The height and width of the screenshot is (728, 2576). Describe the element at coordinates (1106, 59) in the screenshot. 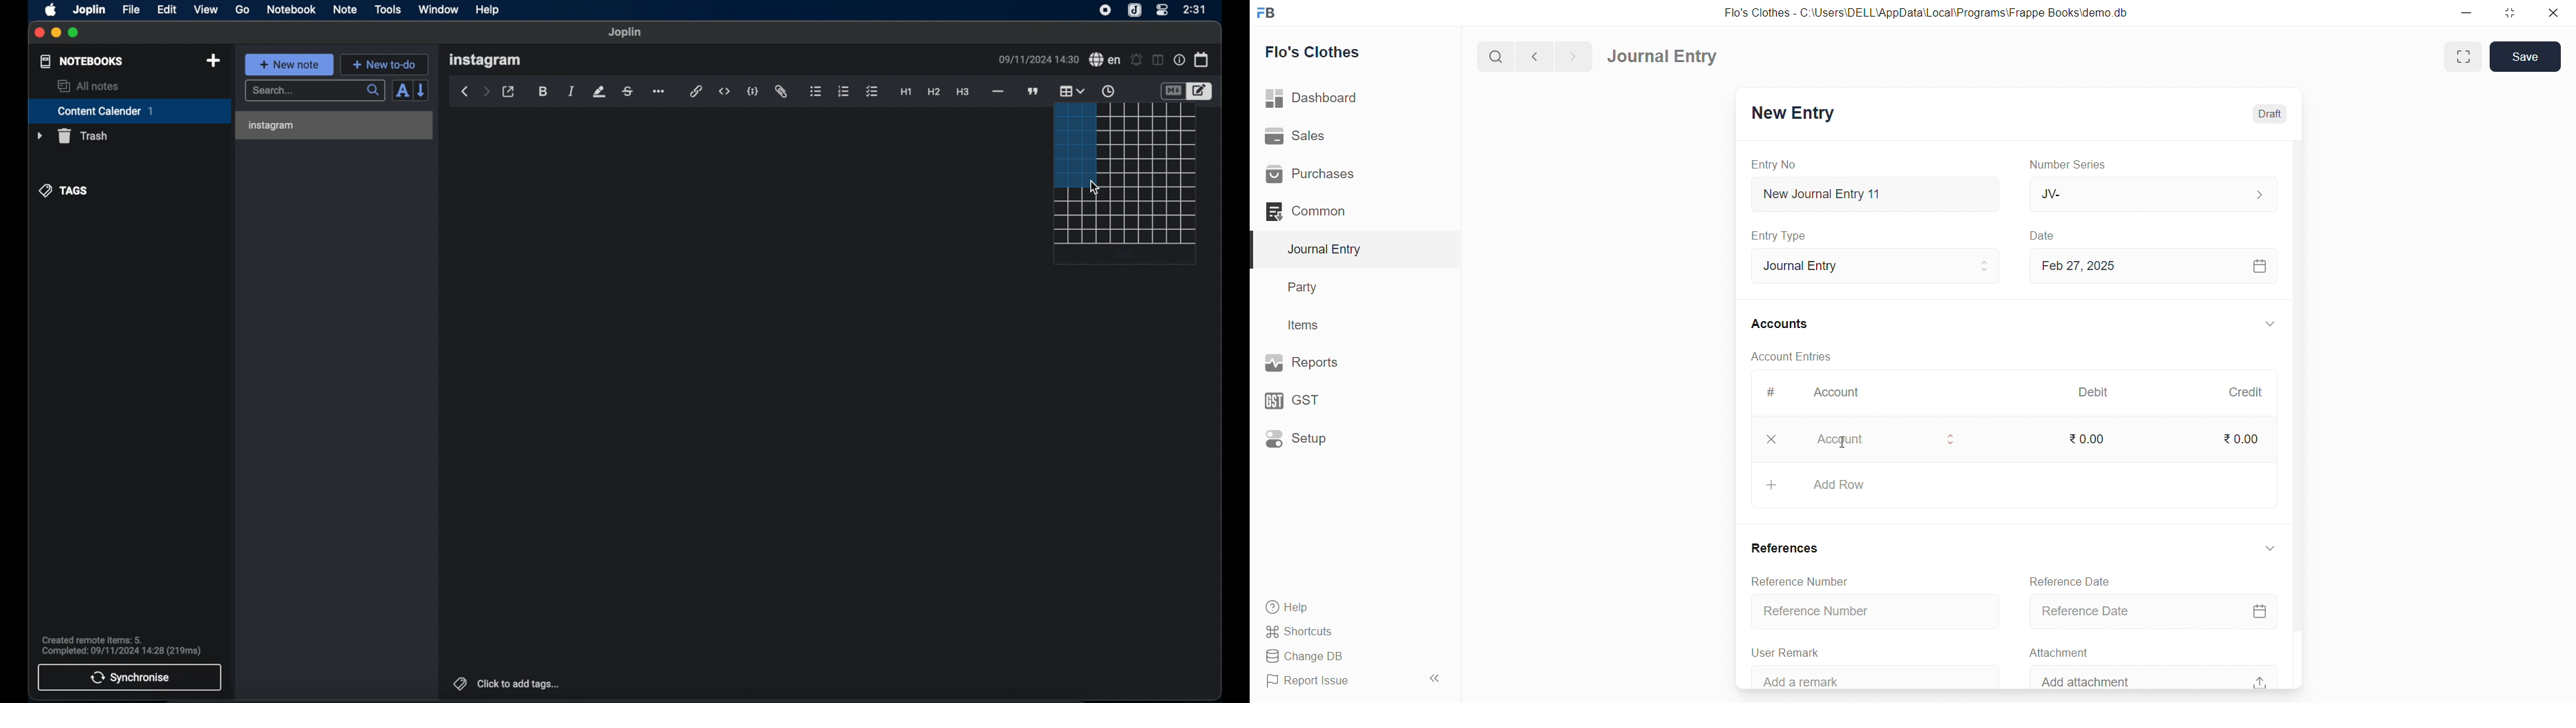

I see `spell check` at that location.